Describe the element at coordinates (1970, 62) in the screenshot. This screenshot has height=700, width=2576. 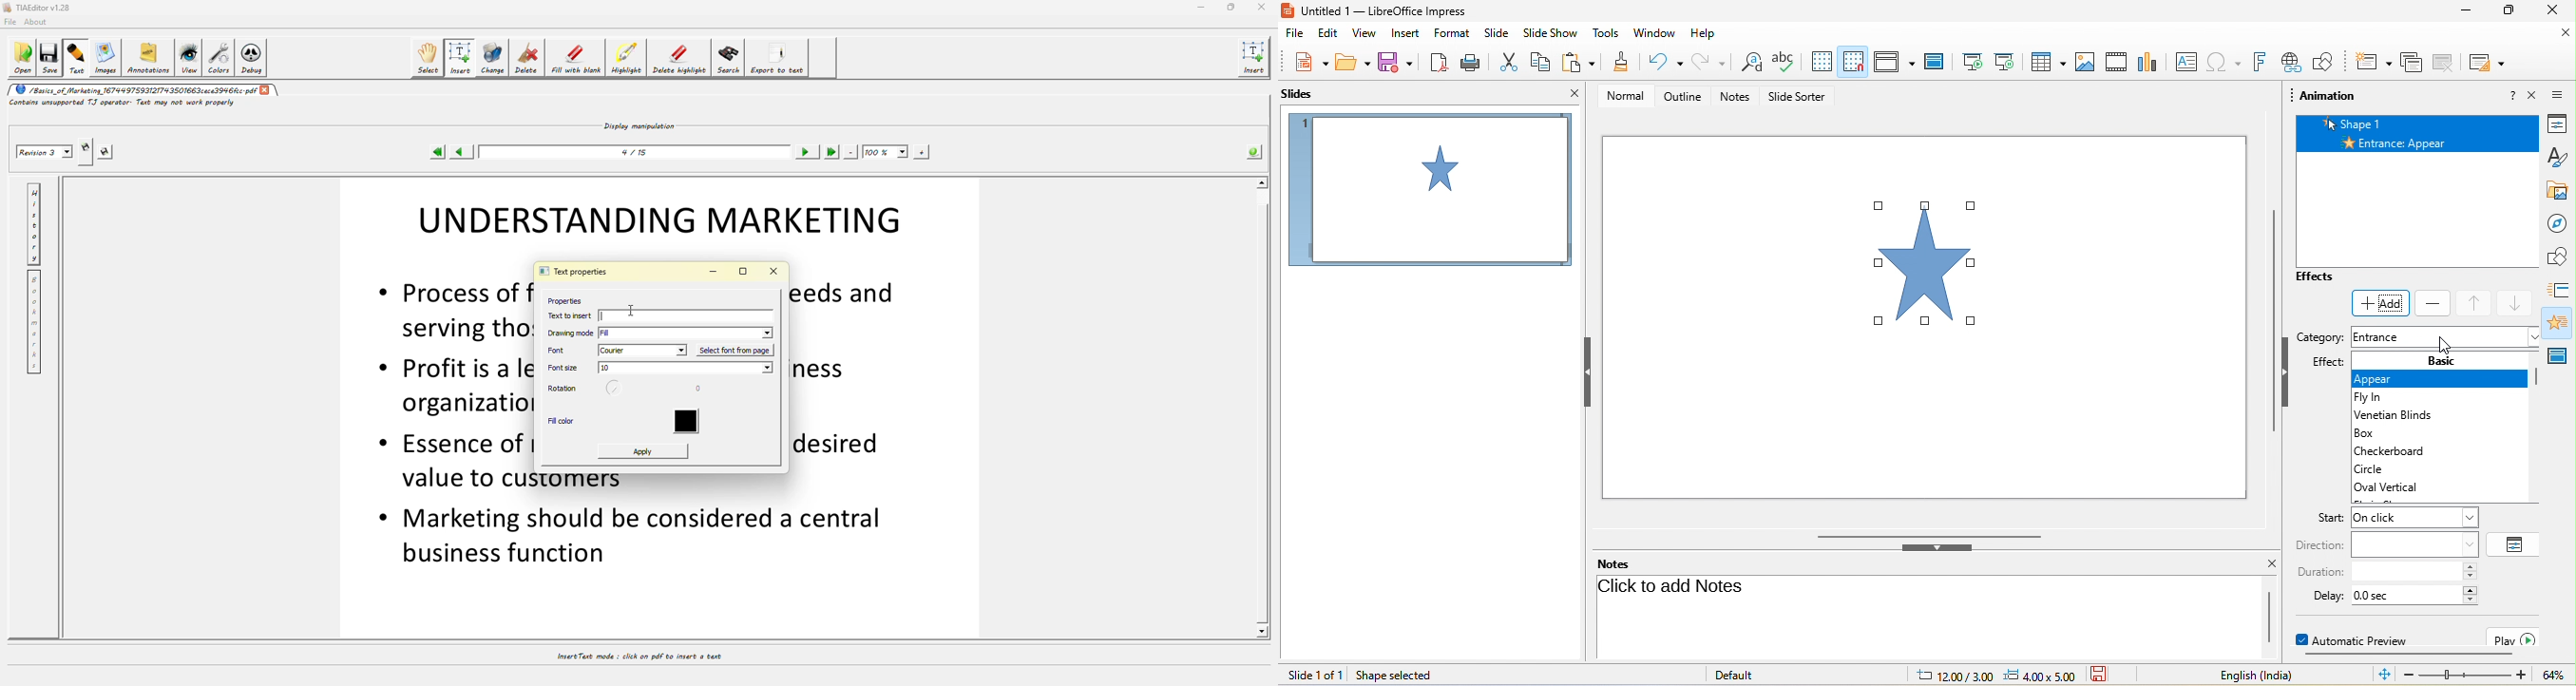
I see `start from first slide` at that location.